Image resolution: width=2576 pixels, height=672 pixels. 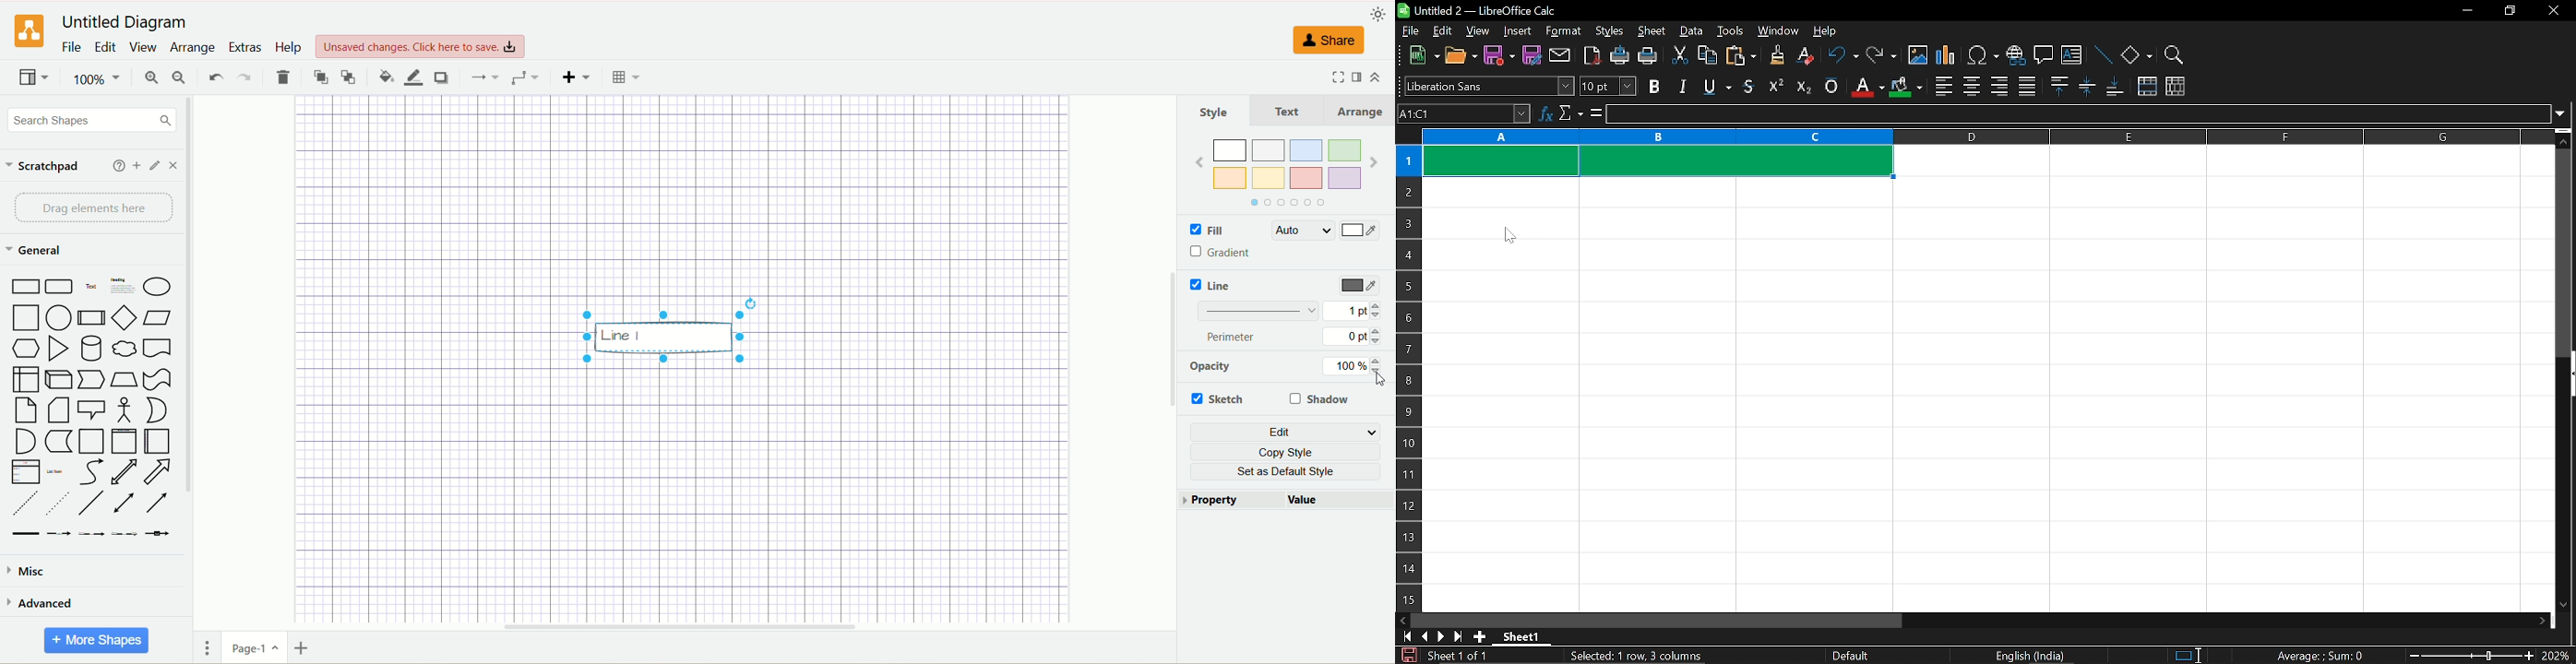 I want to click on move down, so click(x=2567, y=606).